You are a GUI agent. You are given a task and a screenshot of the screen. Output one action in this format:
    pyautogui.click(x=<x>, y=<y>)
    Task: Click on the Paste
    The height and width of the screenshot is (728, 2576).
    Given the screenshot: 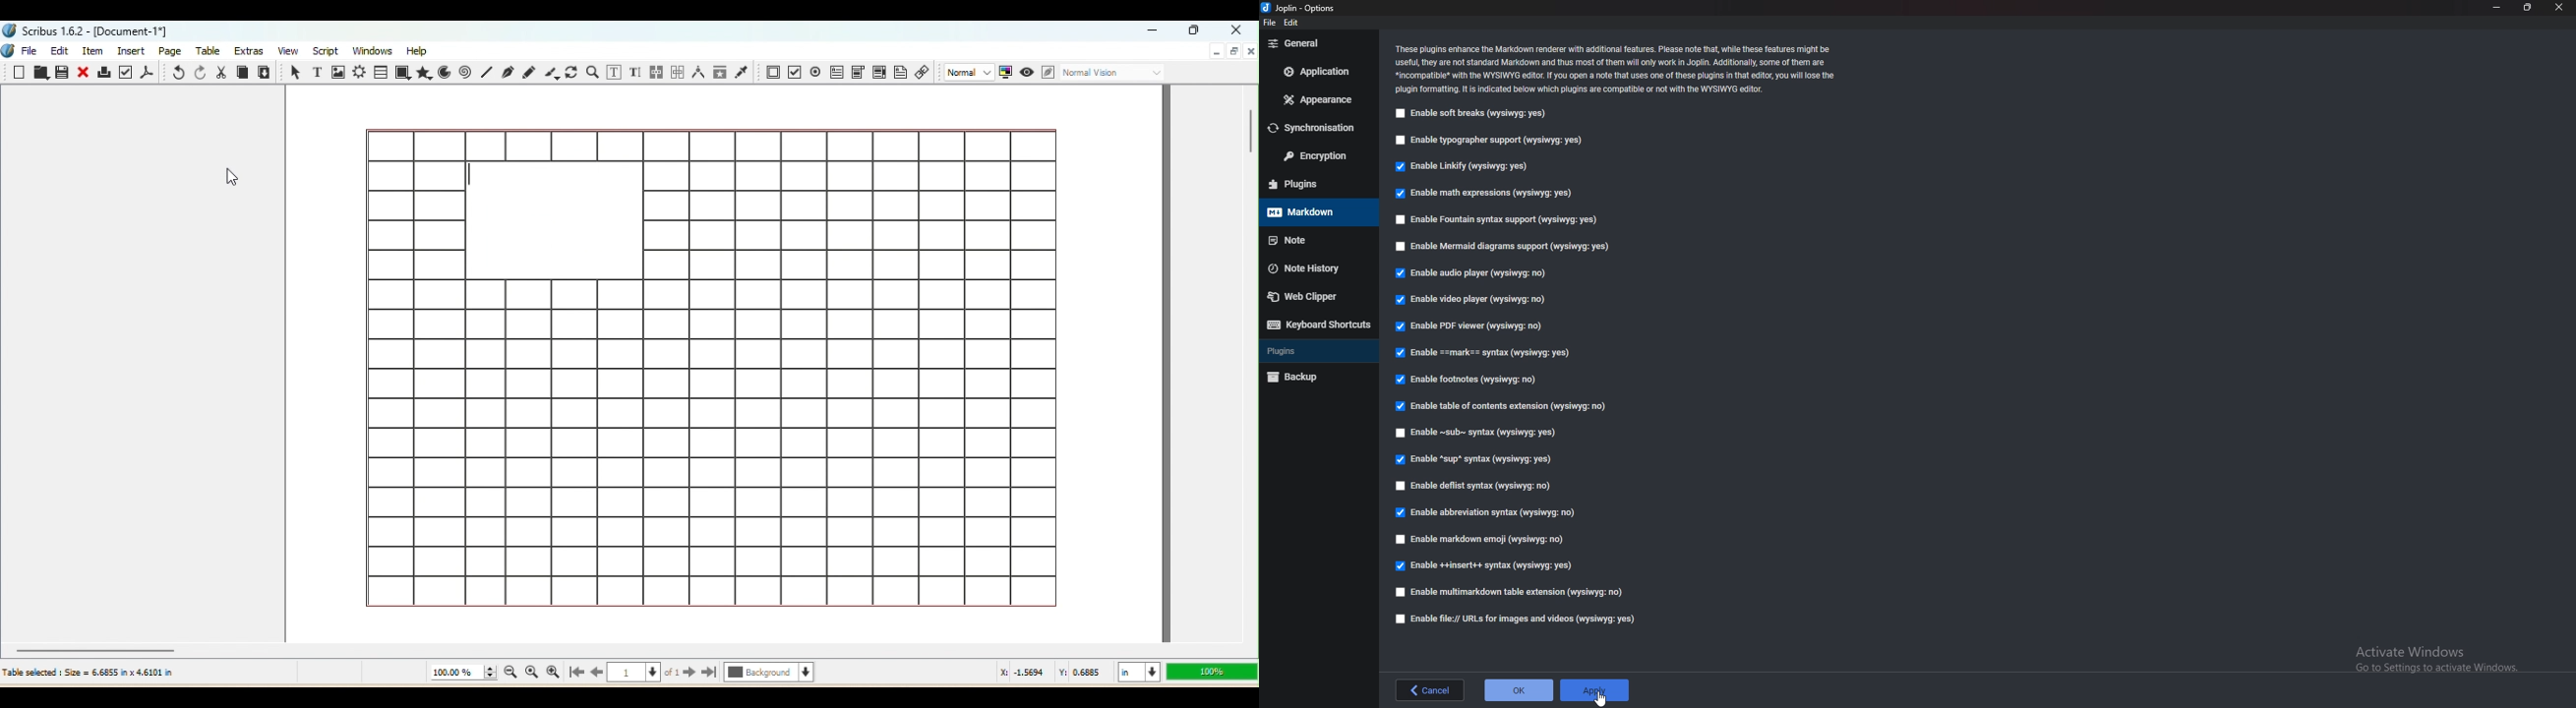 What is the action you would take?
    pyautogui.click(x=266, y=72)
    